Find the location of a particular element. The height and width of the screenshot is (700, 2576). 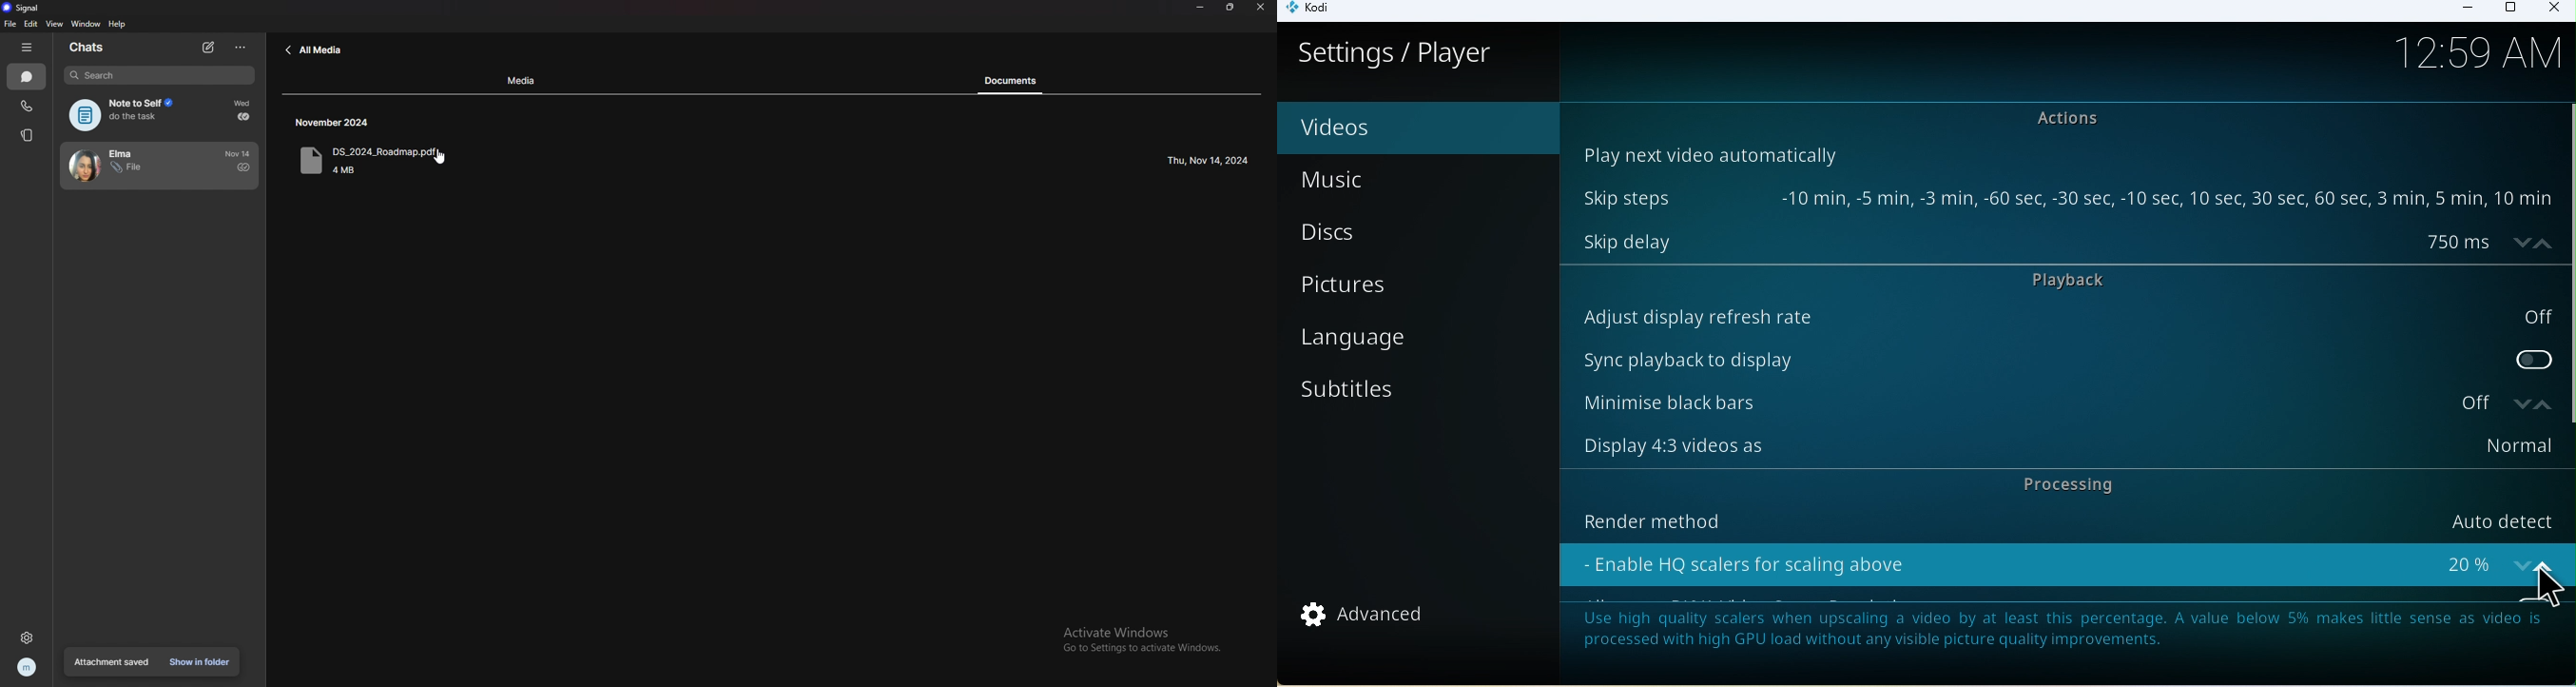

Pictures is located at coordinates (1422, 284).